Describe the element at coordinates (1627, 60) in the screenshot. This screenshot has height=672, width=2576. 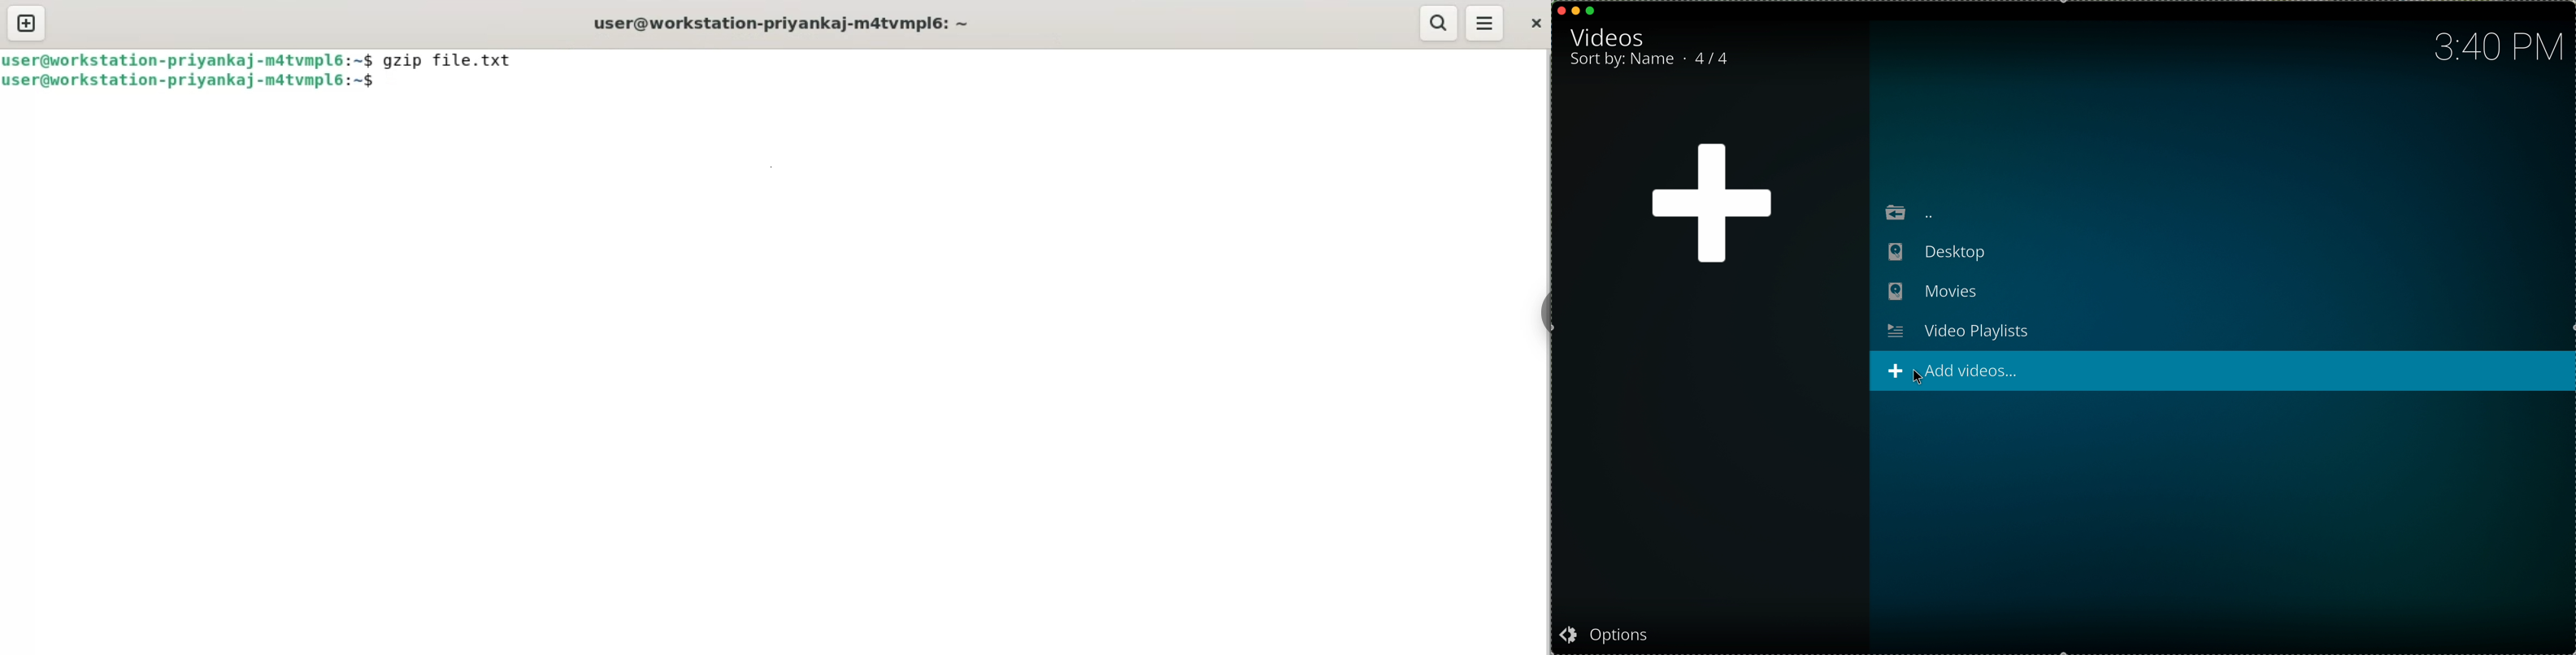
I see `sort by` at that location.